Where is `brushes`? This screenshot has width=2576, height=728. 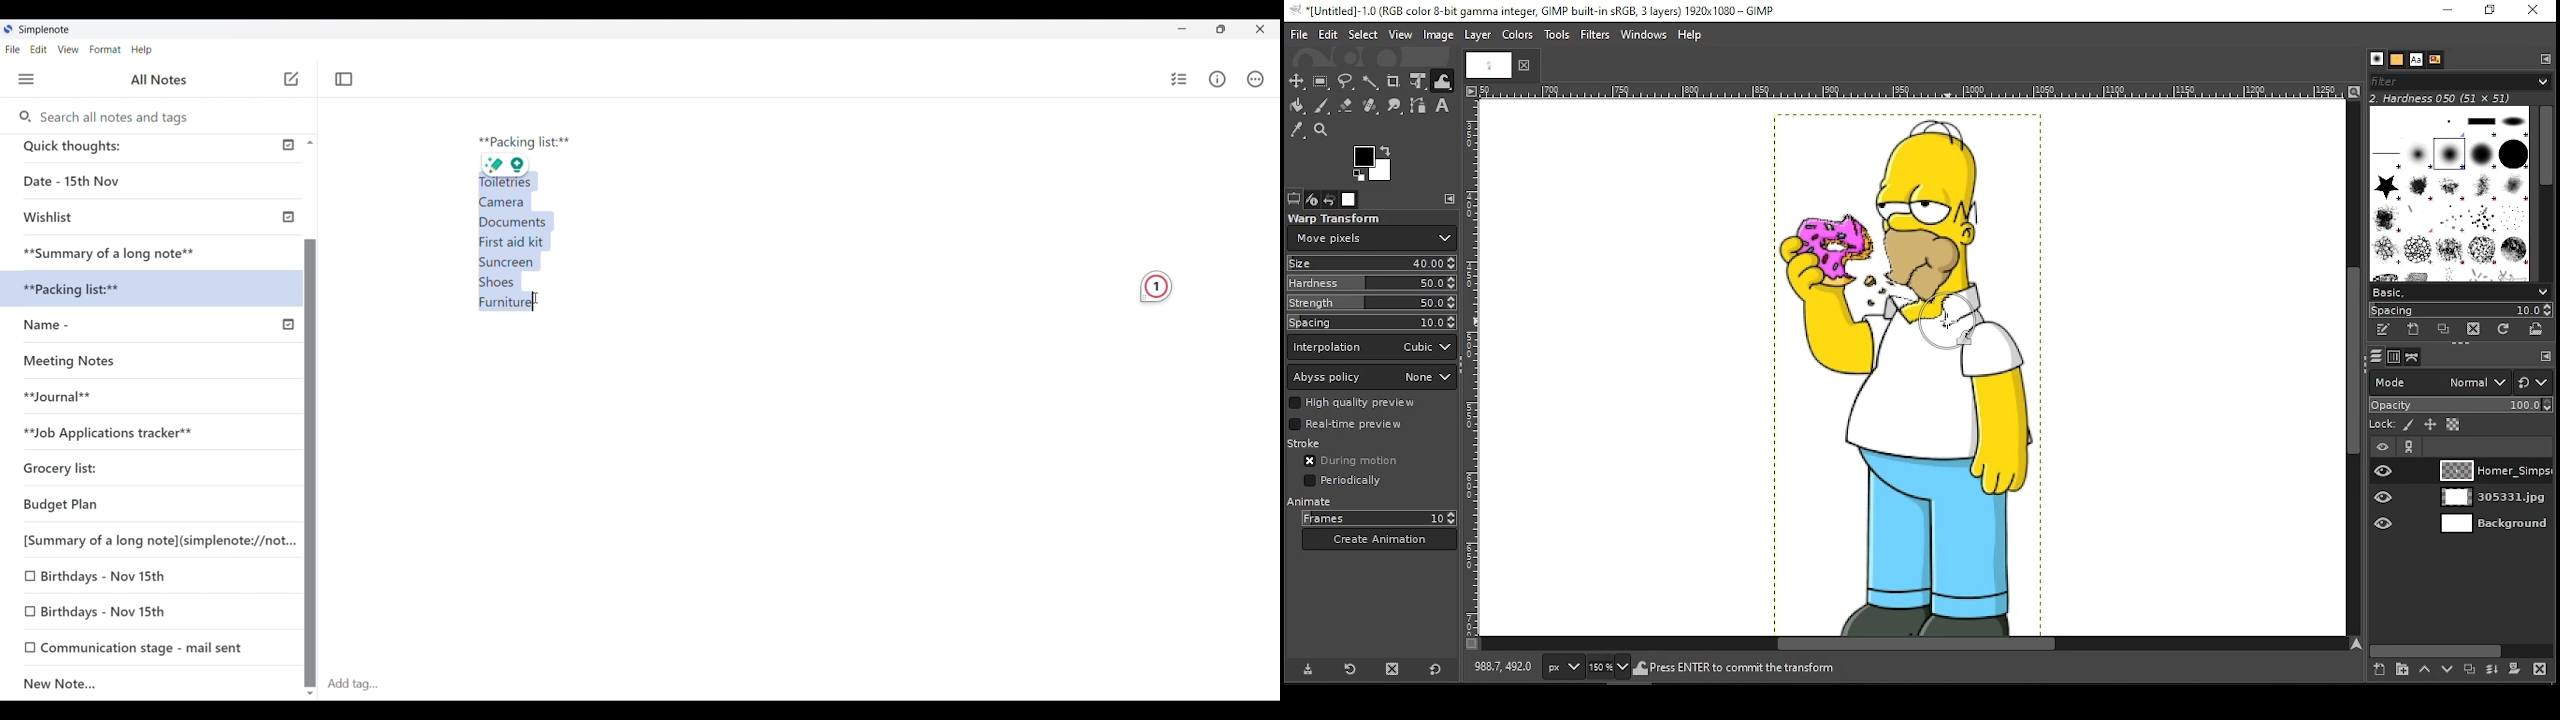 brushes is located at coordinates (2451, 193).